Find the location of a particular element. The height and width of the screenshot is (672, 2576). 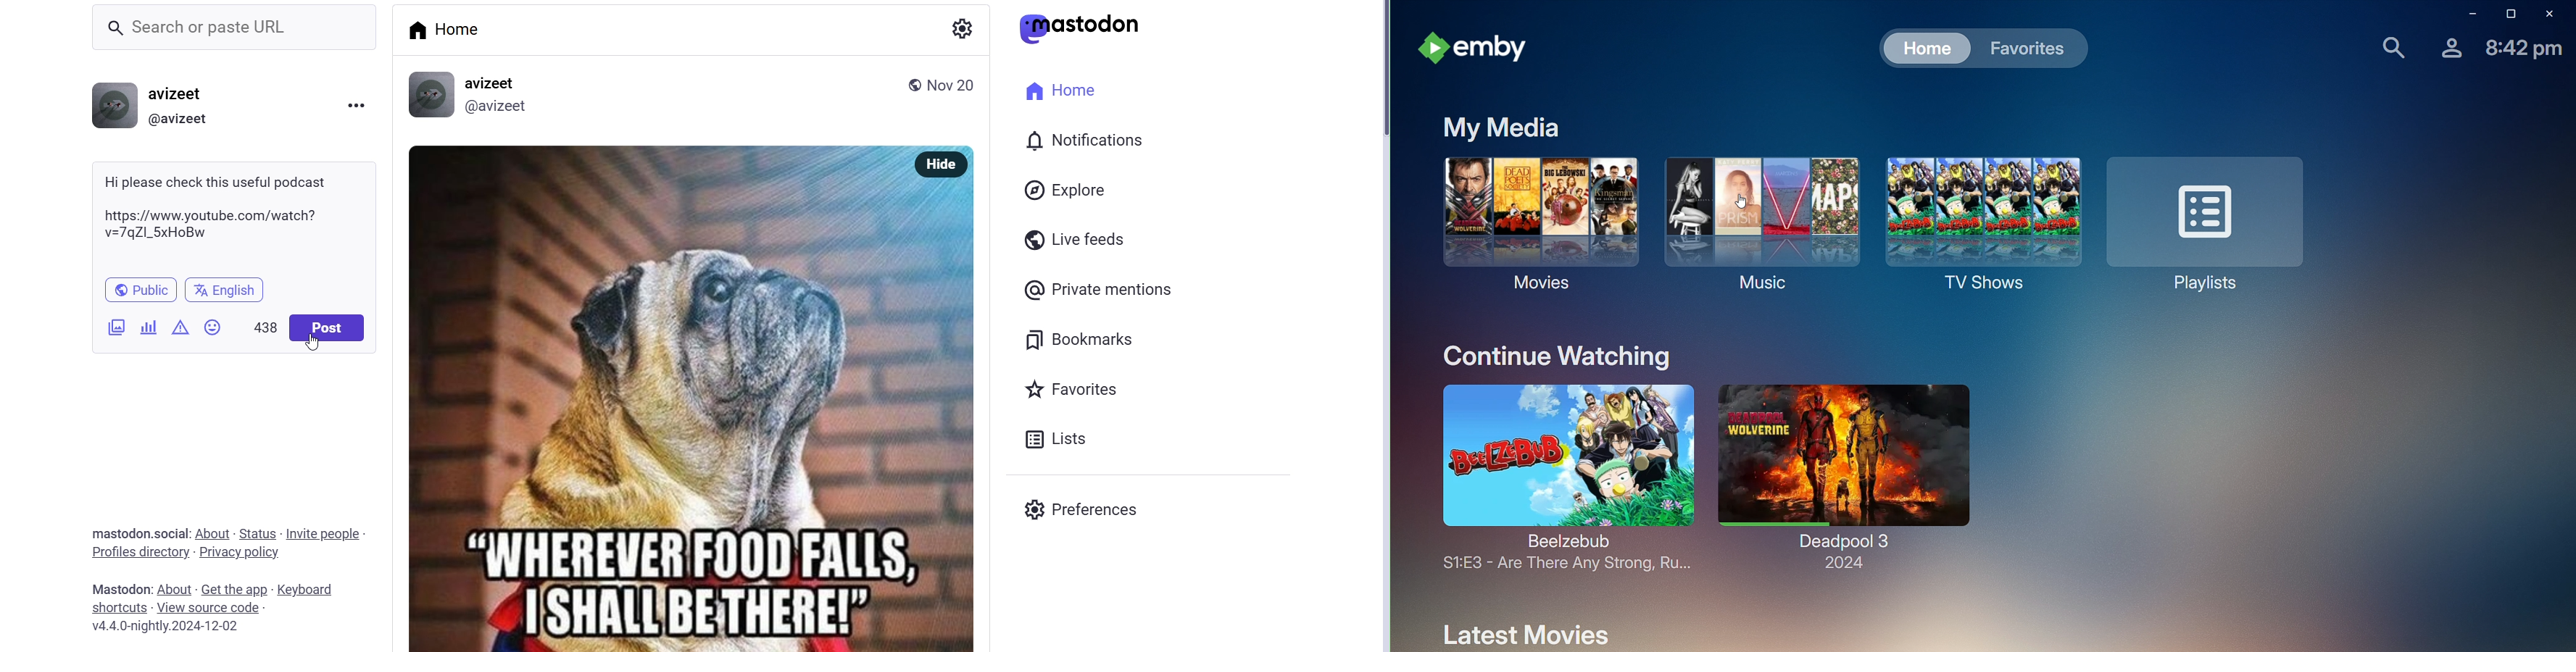

Hi please check this useful podcast
https://www.youtube.com/watch?
v=7qZ|_5xHoBw is located at coordinates (235, 213).